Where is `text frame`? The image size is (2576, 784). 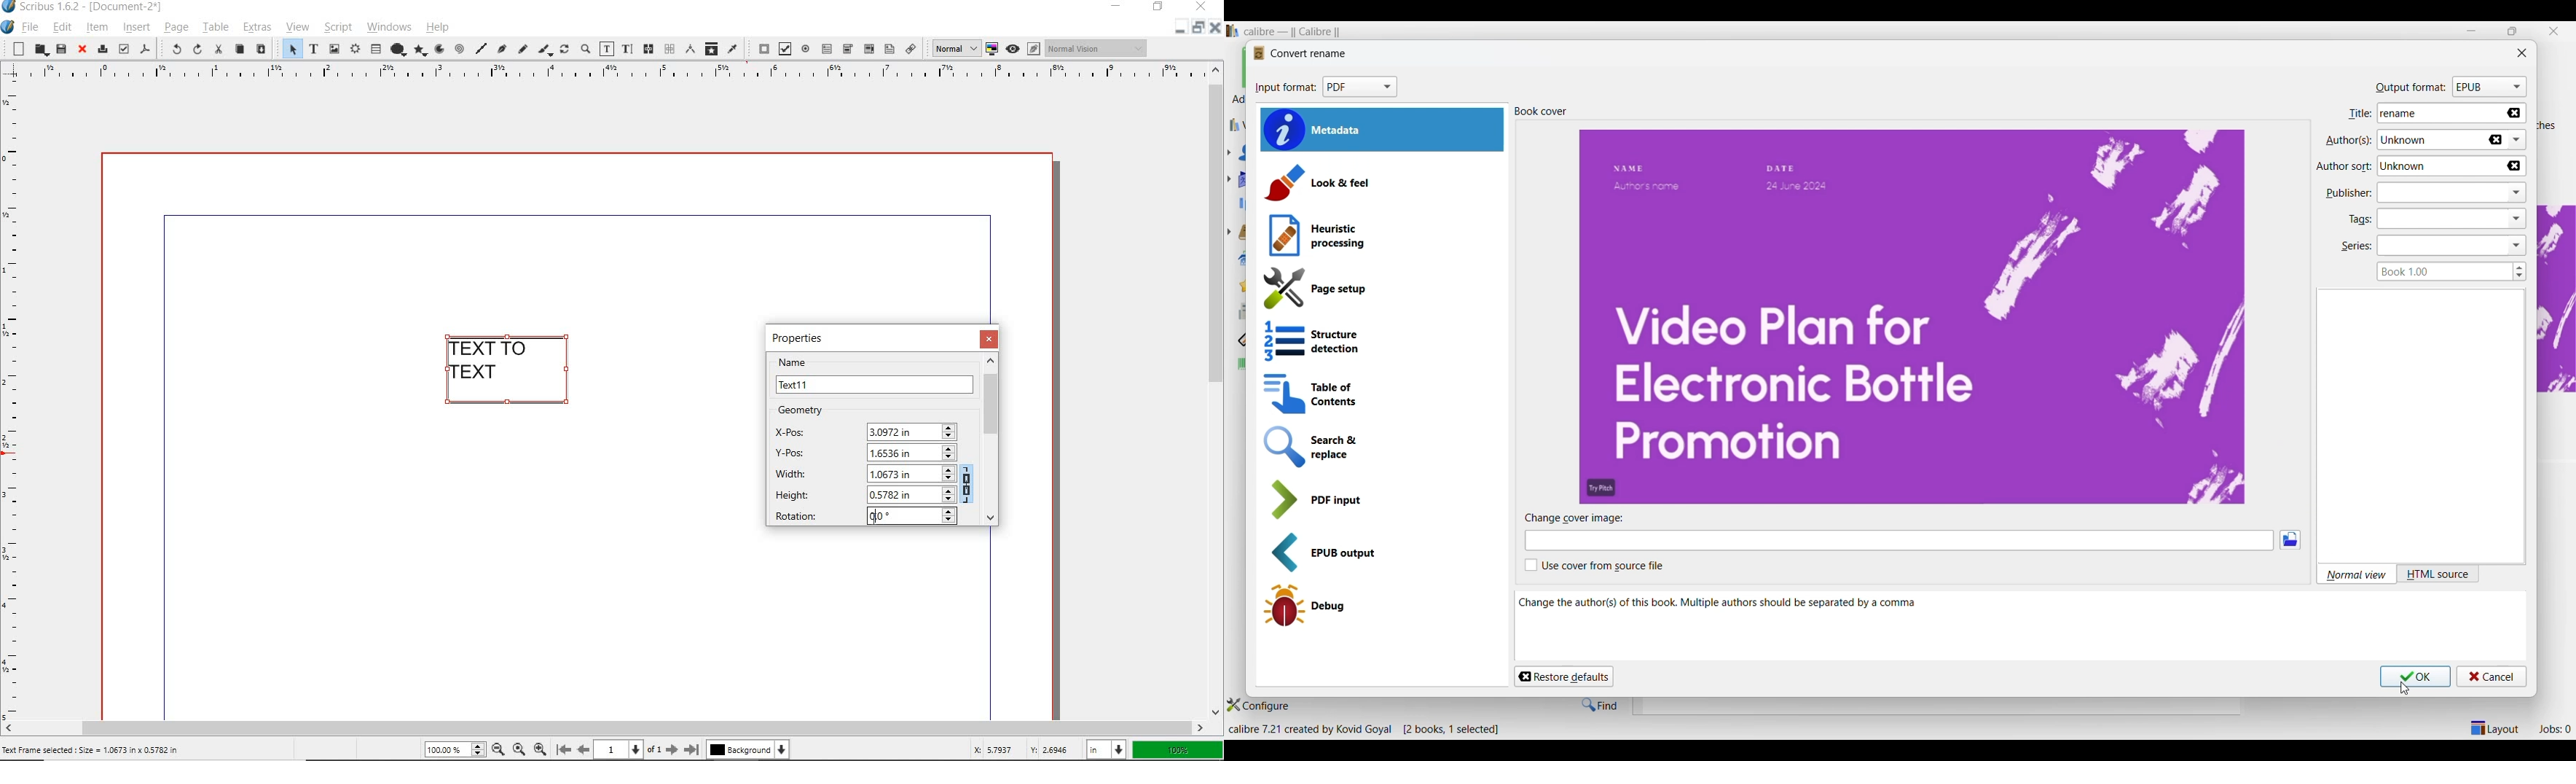 text frame is located at coordinates (313, 50).